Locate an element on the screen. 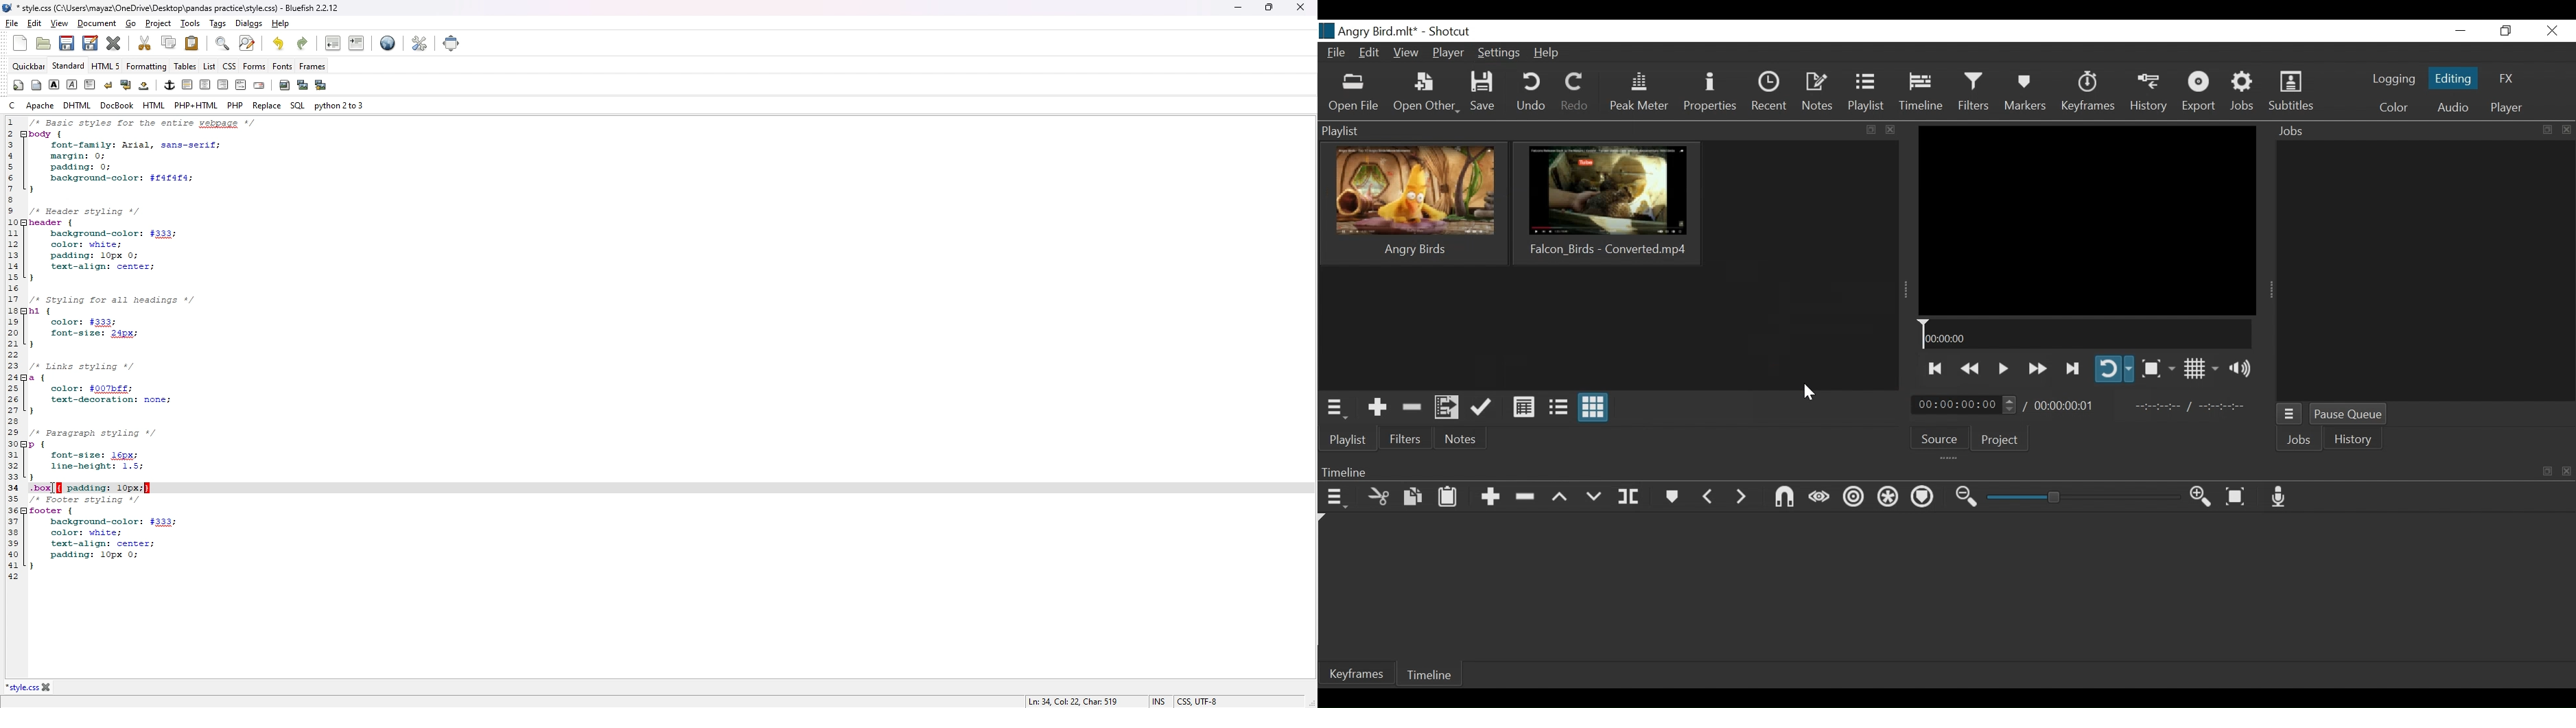  minimize is located at coordinates (1239, 8).